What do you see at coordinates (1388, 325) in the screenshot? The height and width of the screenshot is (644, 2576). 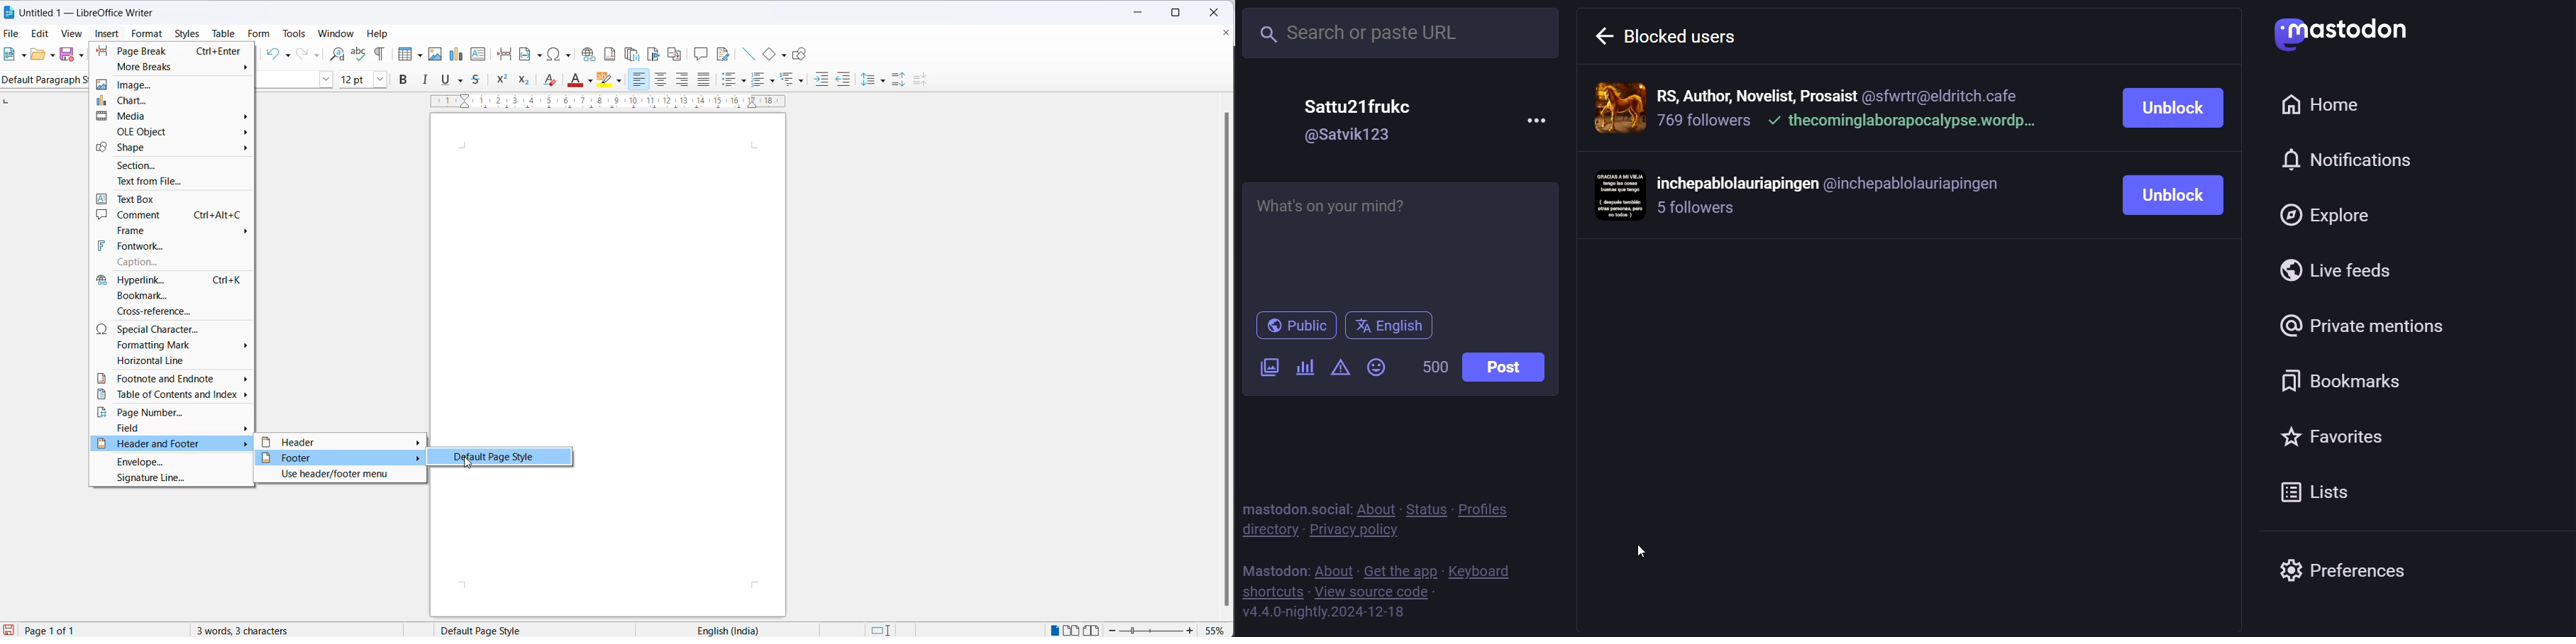 I see `english` at bounding box center [1388, 325].